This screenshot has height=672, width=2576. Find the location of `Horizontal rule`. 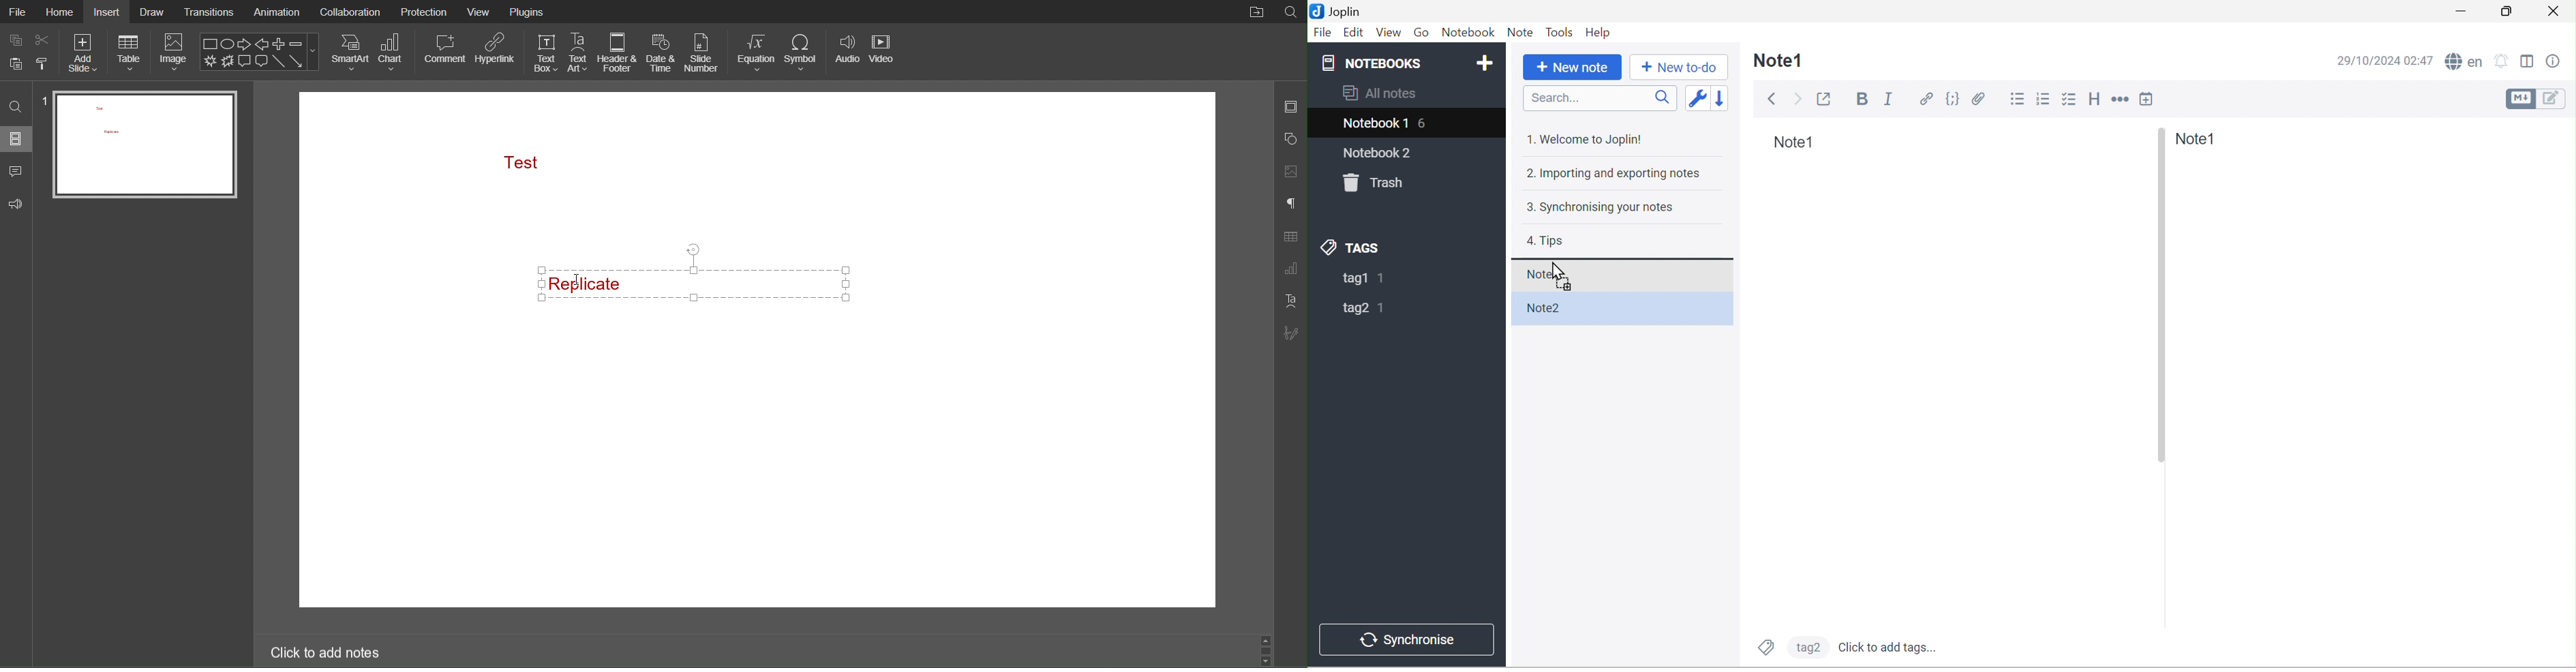

Horizontal rule is located at coordinates (2120, 99).